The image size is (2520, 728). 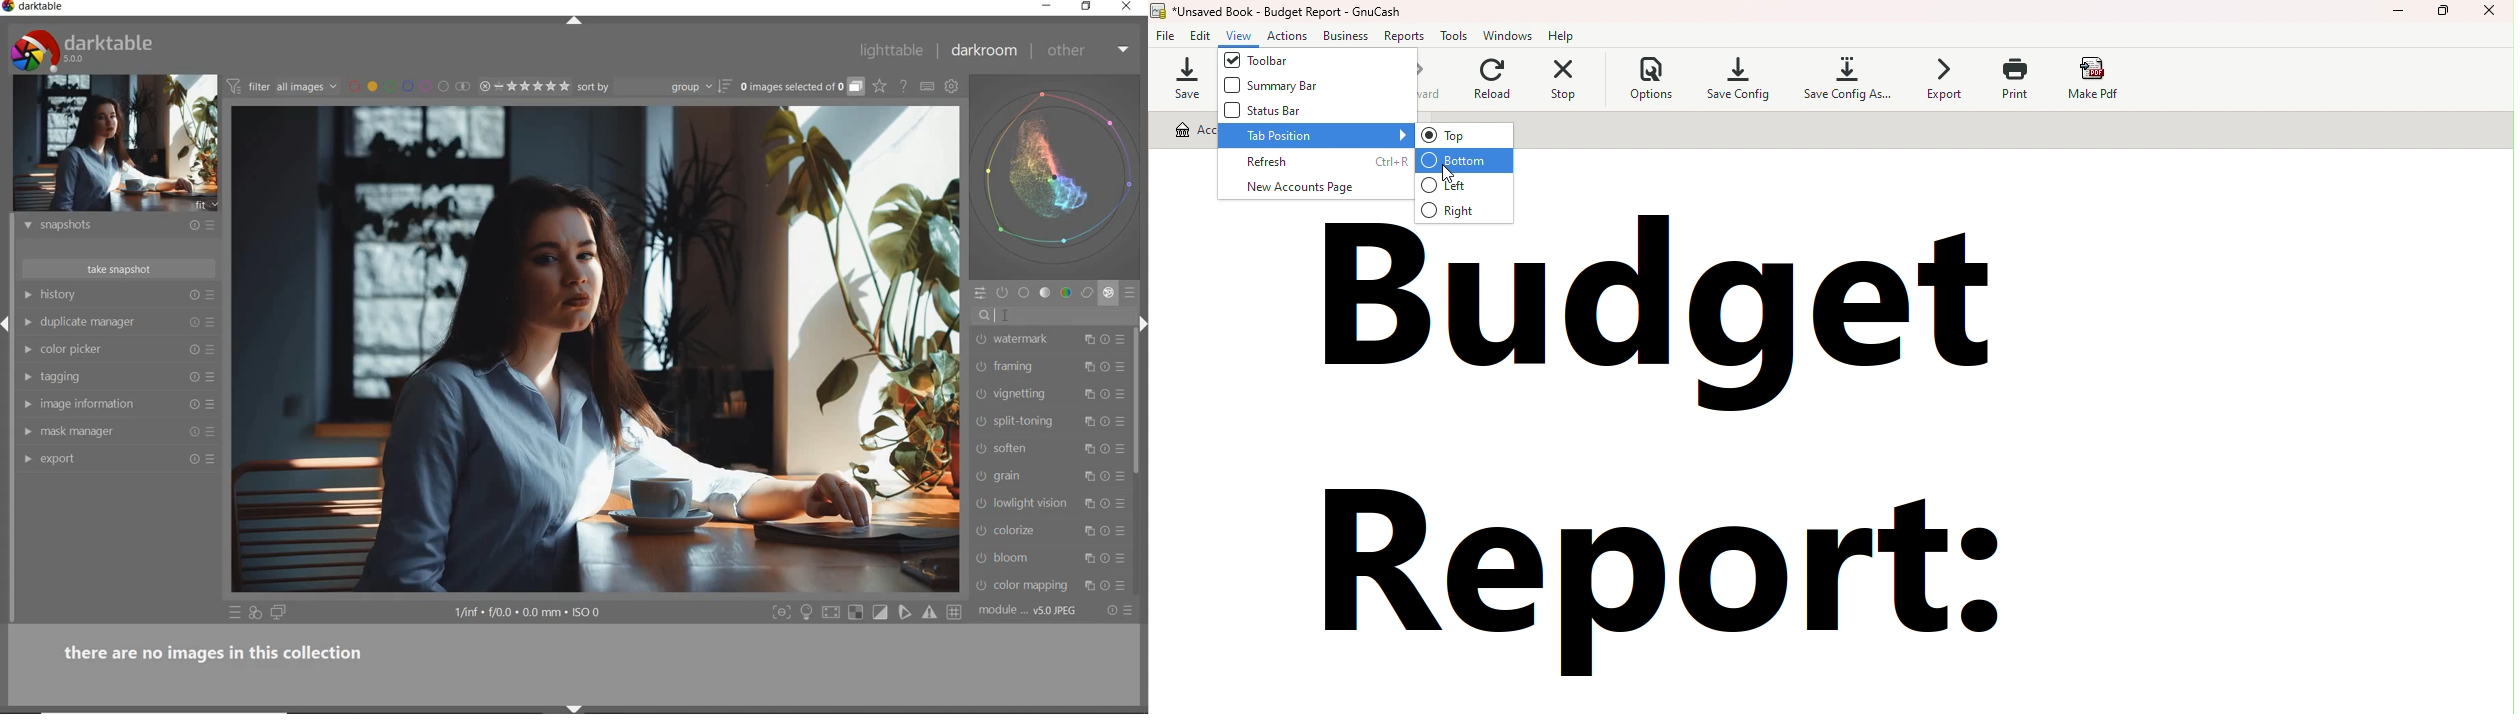 I want to click on preset and preferences, so click(x=213, y=378).